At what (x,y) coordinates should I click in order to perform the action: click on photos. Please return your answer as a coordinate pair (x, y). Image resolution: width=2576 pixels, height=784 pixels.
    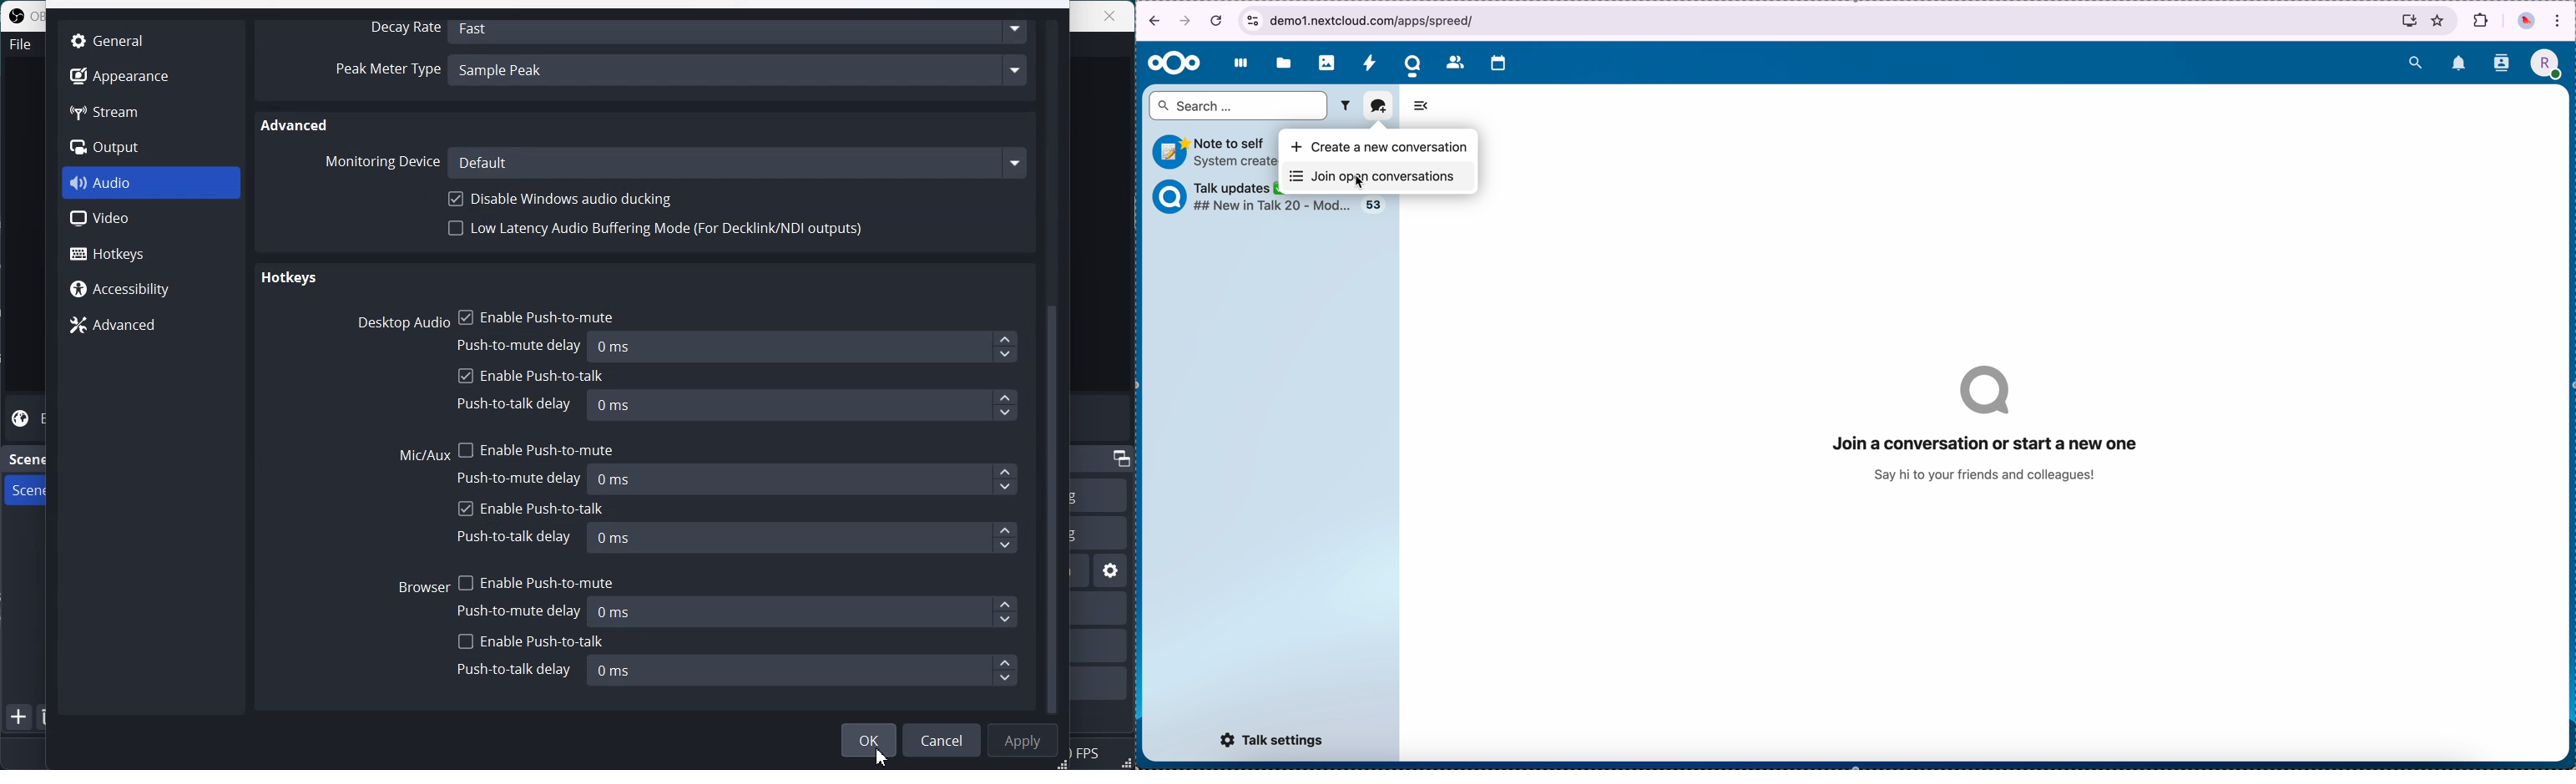
    Looking at the image, I should click on (1327, 61).